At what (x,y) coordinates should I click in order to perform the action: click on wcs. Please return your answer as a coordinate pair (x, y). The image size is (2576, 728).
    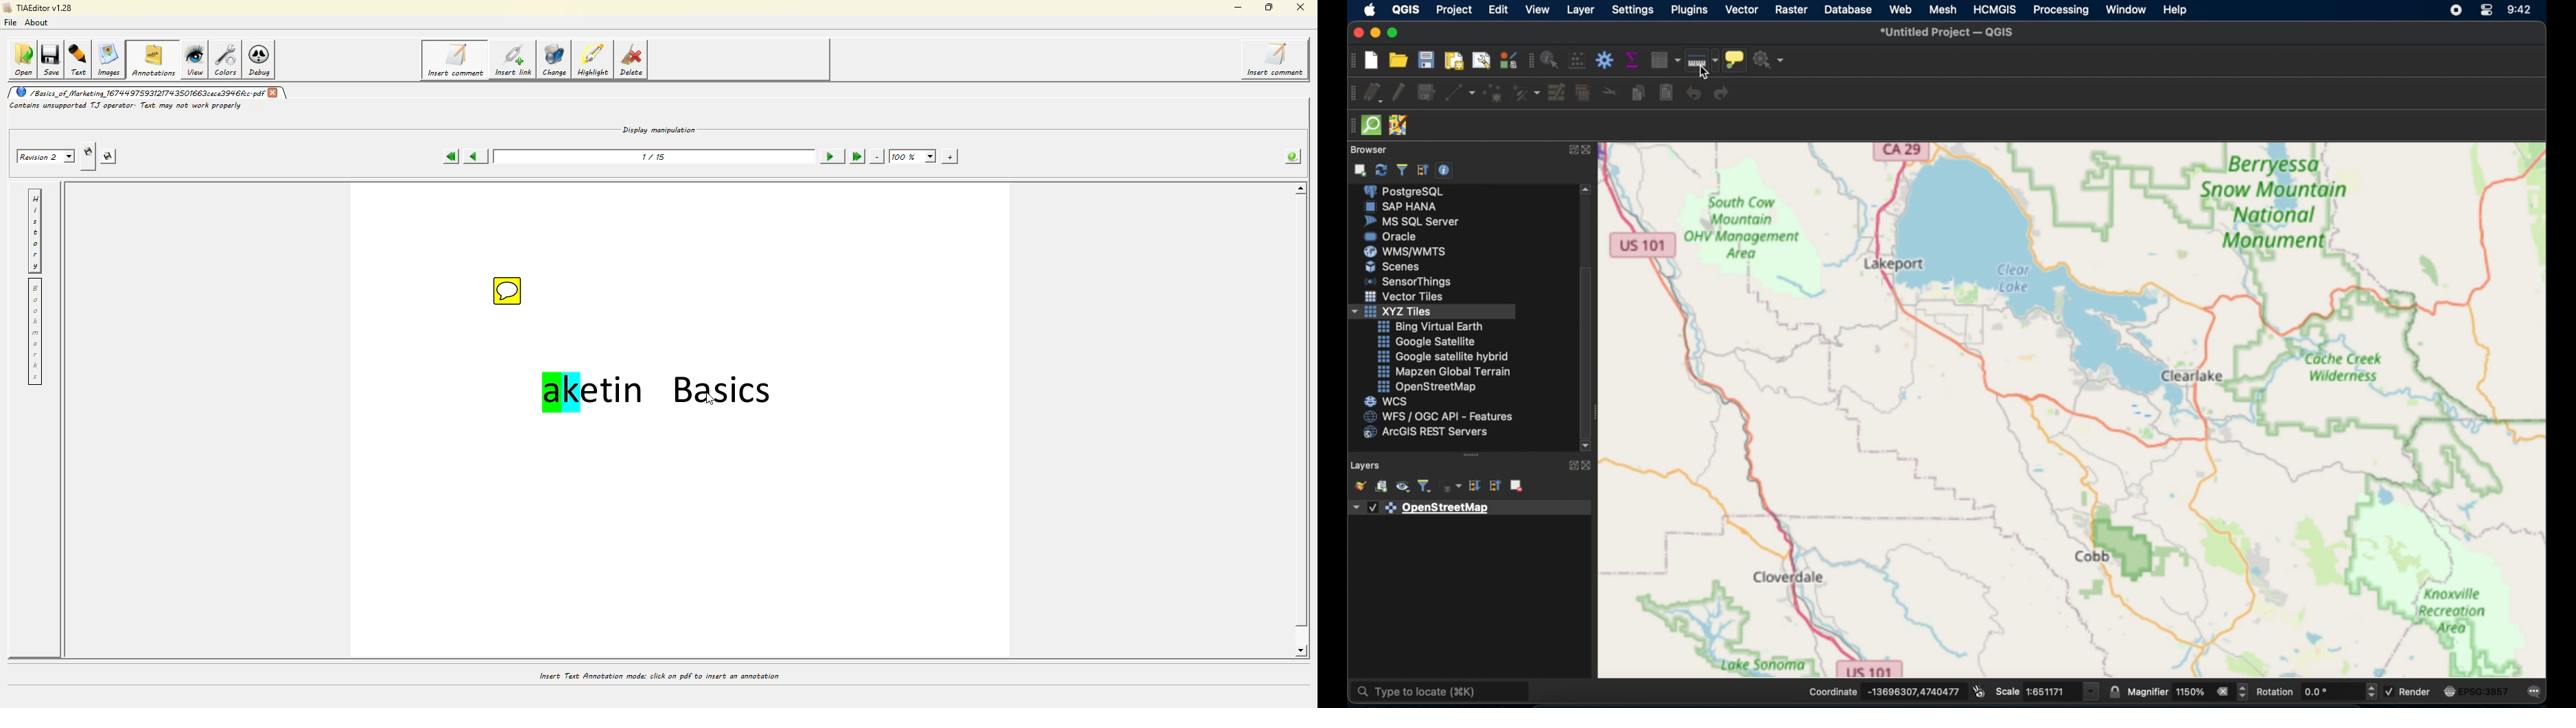
    Looking at the image, I should click on (1387, 401).